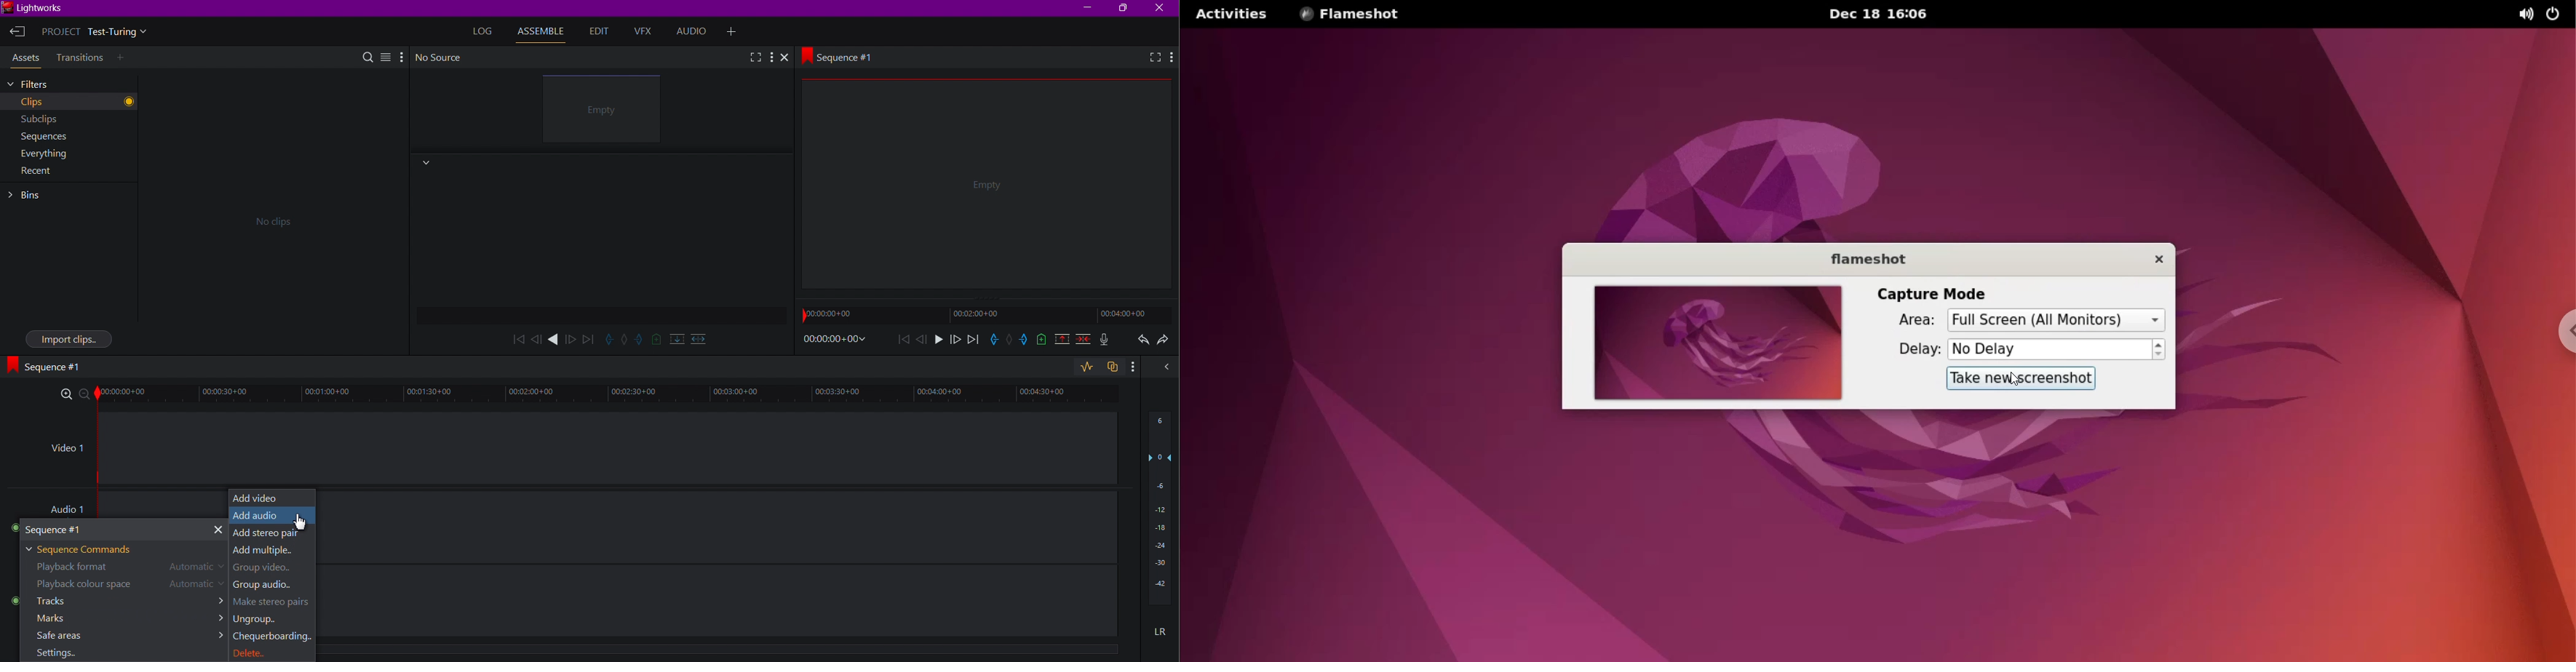 The width and height of the screenshot is (2576, 672). What do you see at coordinates (37, 9) in the screenshot?
I see `Lightworks` at bounding box center [37, 9].